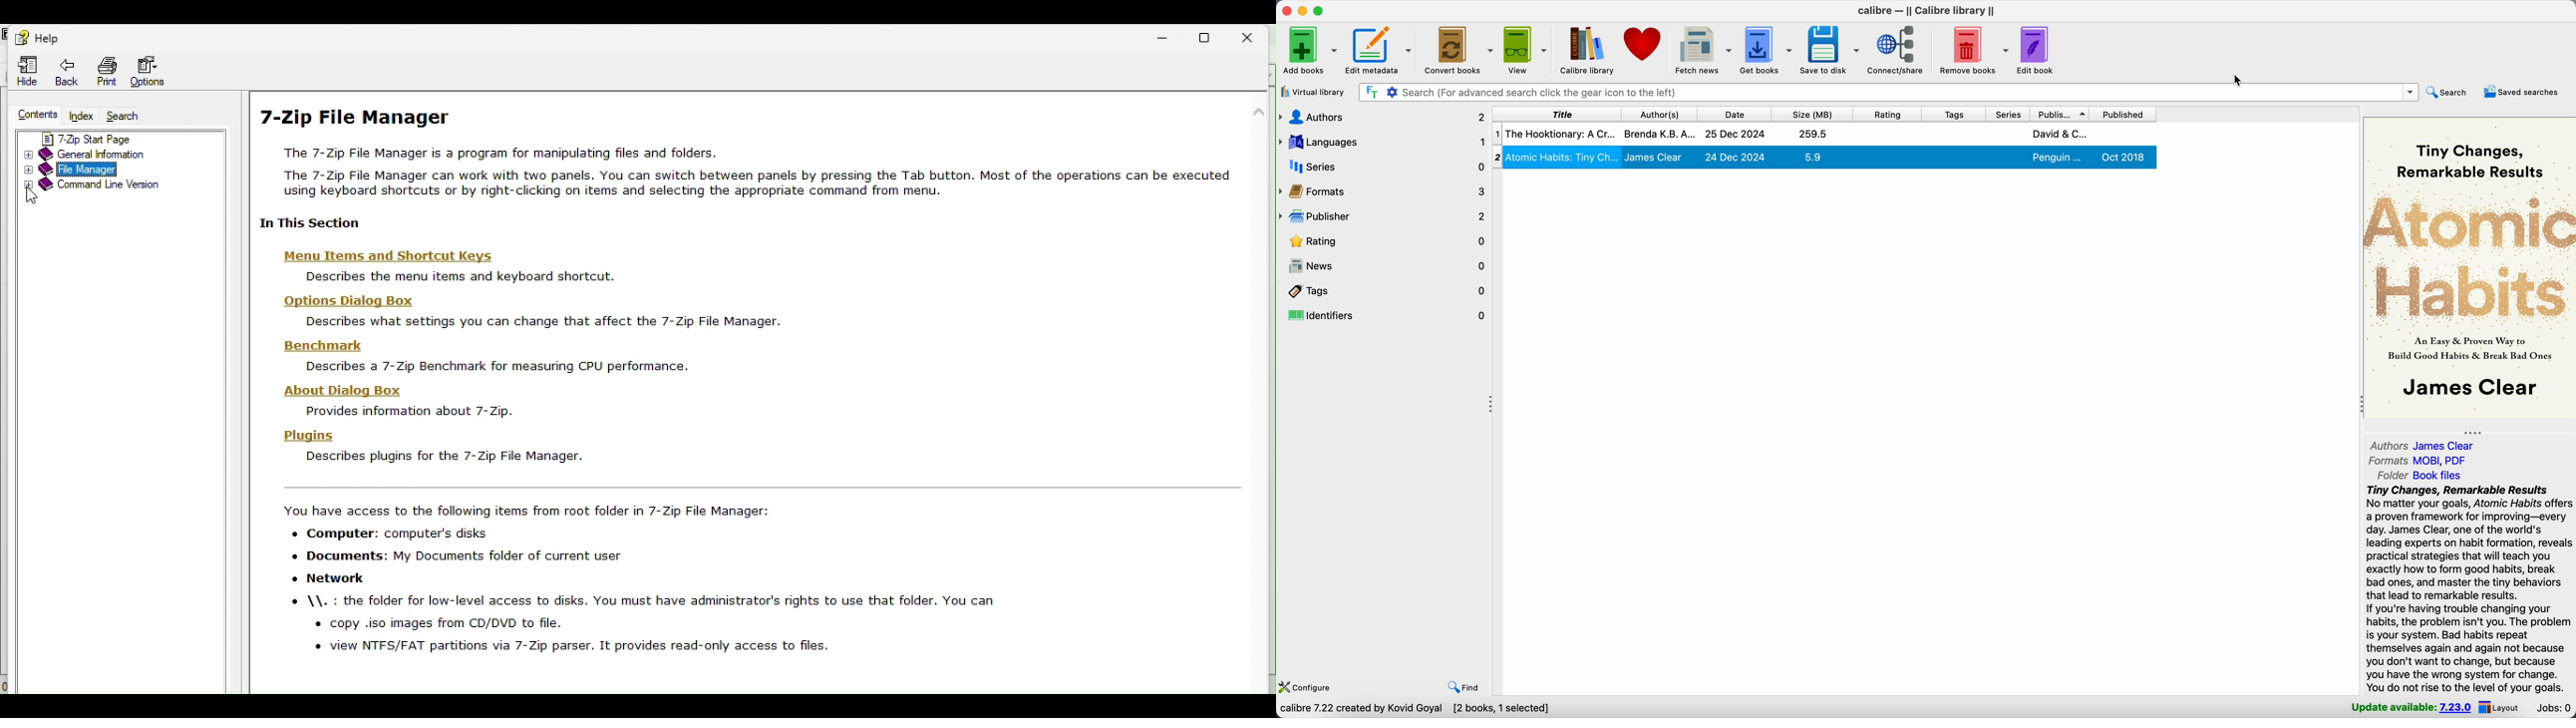 Image resolution: width=2576 pixels, height=728 pixels. Describe the element at coordinates (2468, 268) in the screenshot. I see `oo Tiny Changes, ’Remarkable ResultsR # RP or2 : 5 “An a & Proven Way to SnBuild Good Habits & Break Bad Ones| James Clear` at that location.